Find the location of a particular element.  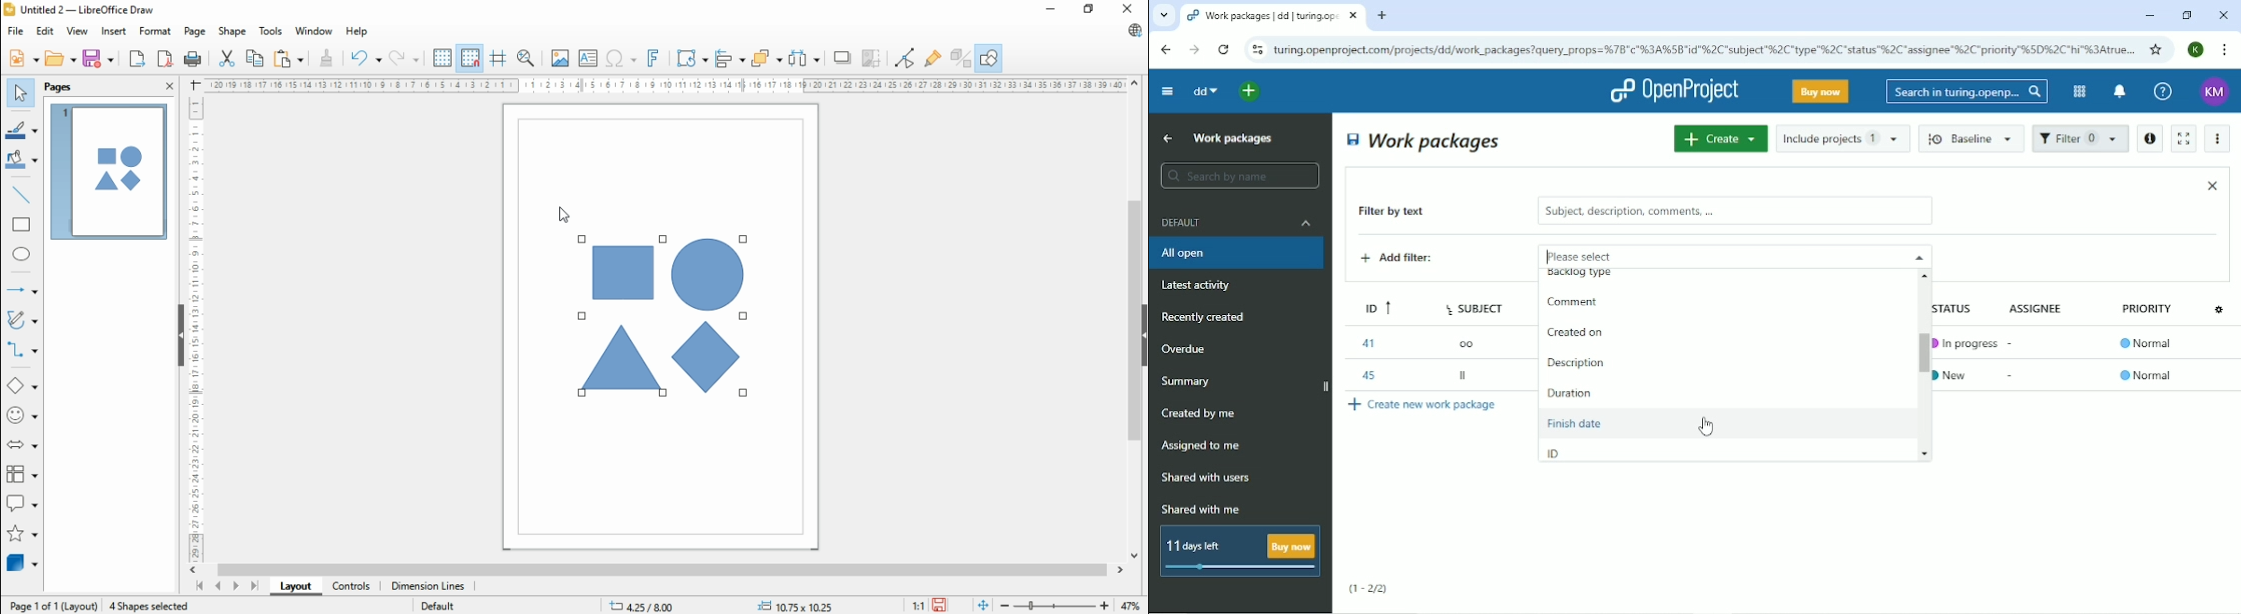

Include projects 1 is located at coordinates (1843, 138).